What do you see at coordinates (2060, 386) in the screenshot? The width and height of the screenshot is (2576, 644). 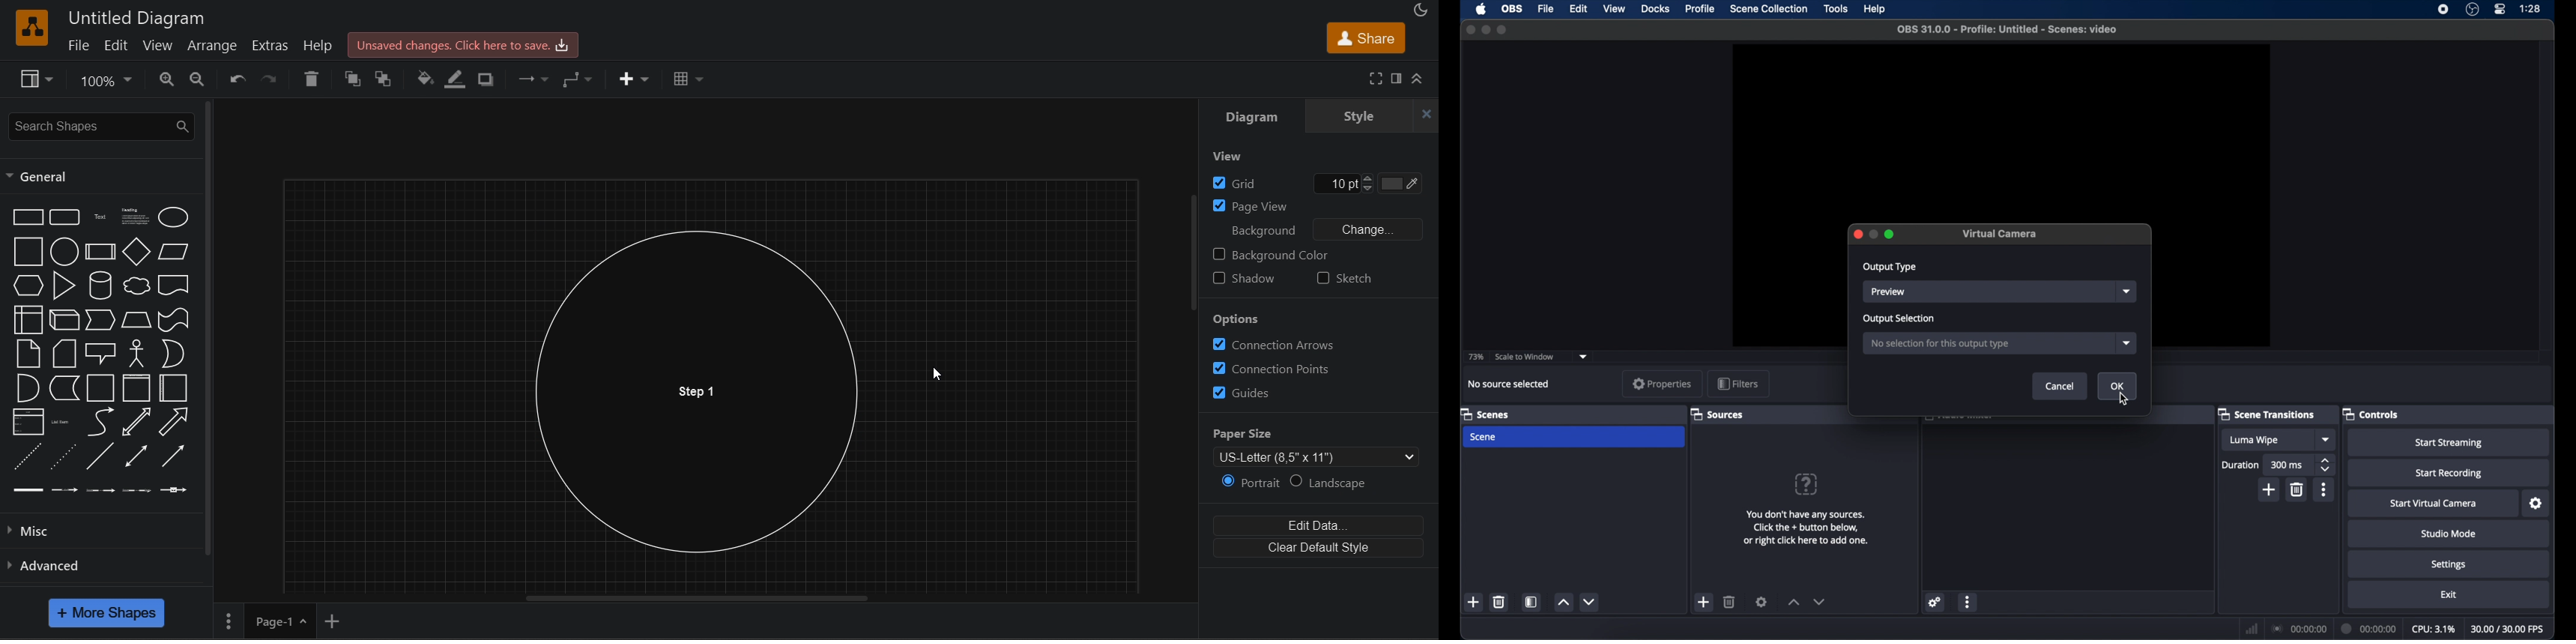 I see `cancel` at bounding box center [2060, 386].